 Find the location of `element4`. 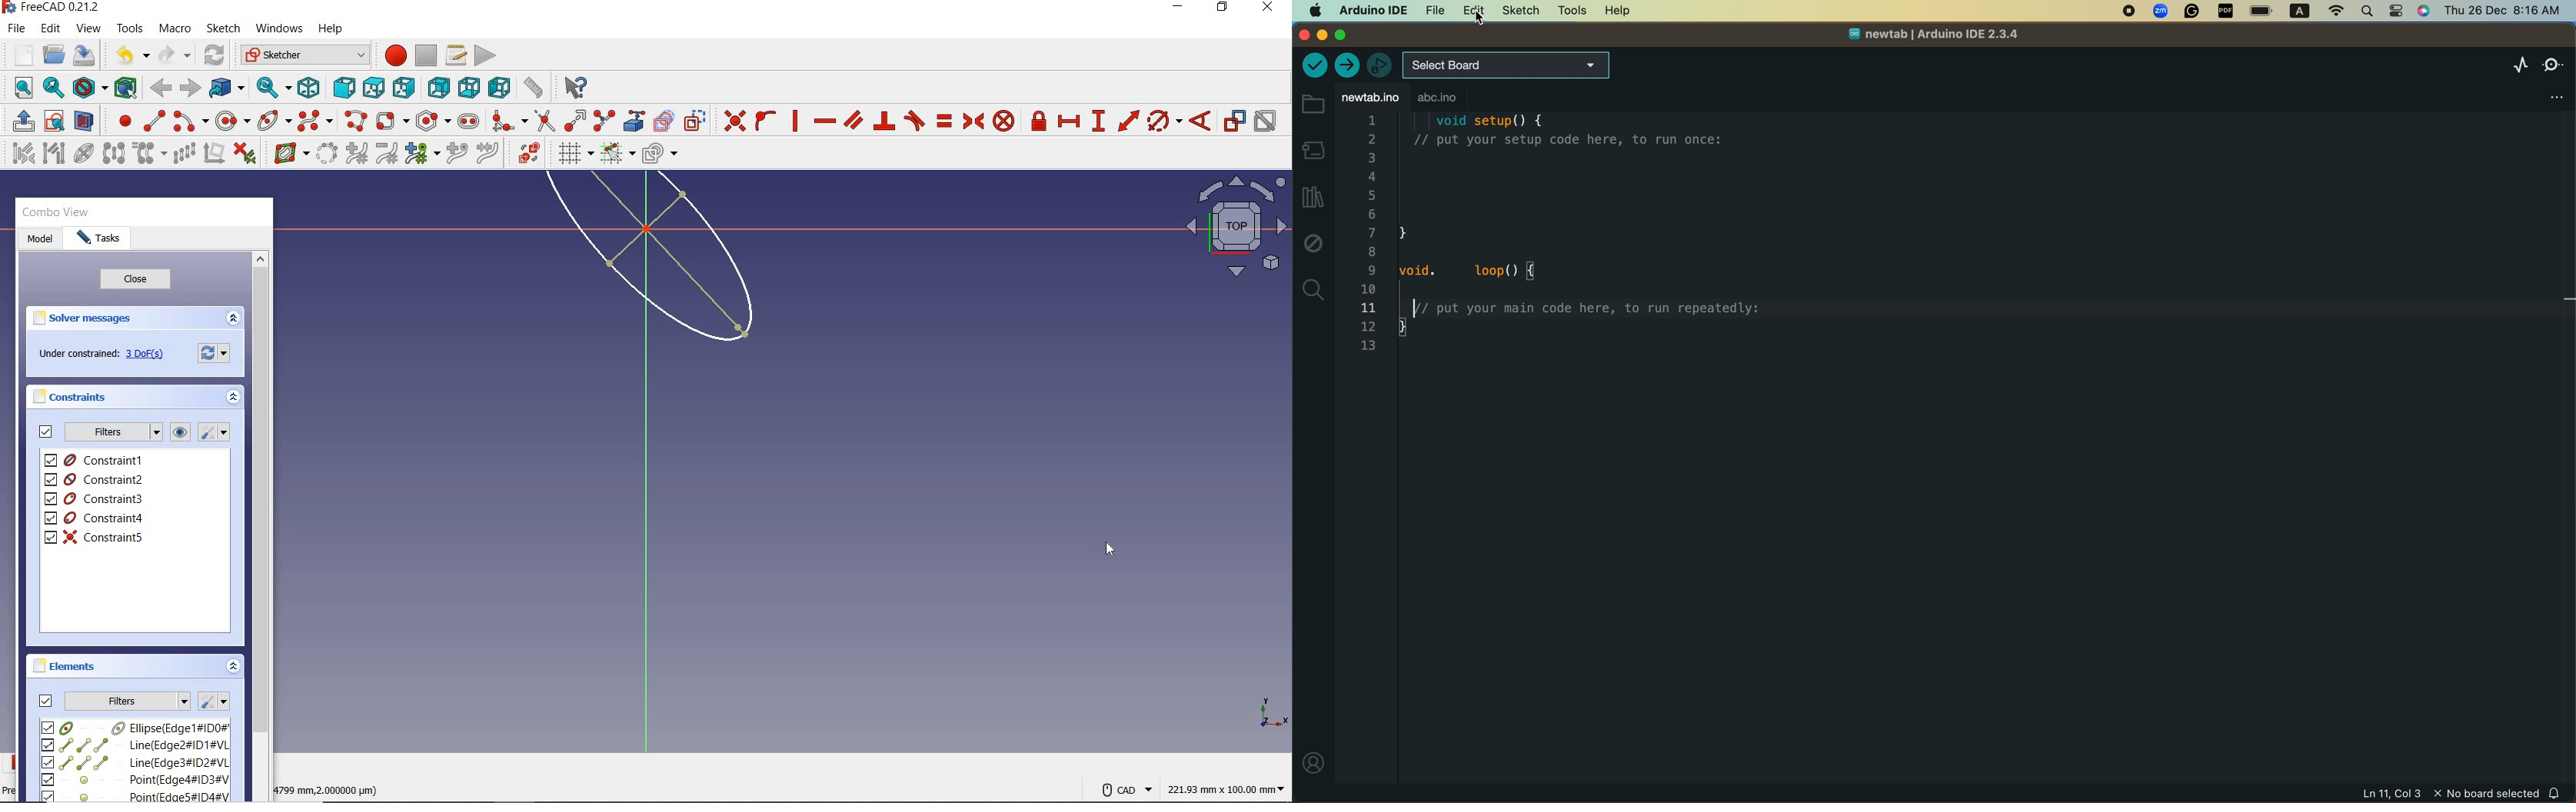

element4 is located at coordinates (135, 779).